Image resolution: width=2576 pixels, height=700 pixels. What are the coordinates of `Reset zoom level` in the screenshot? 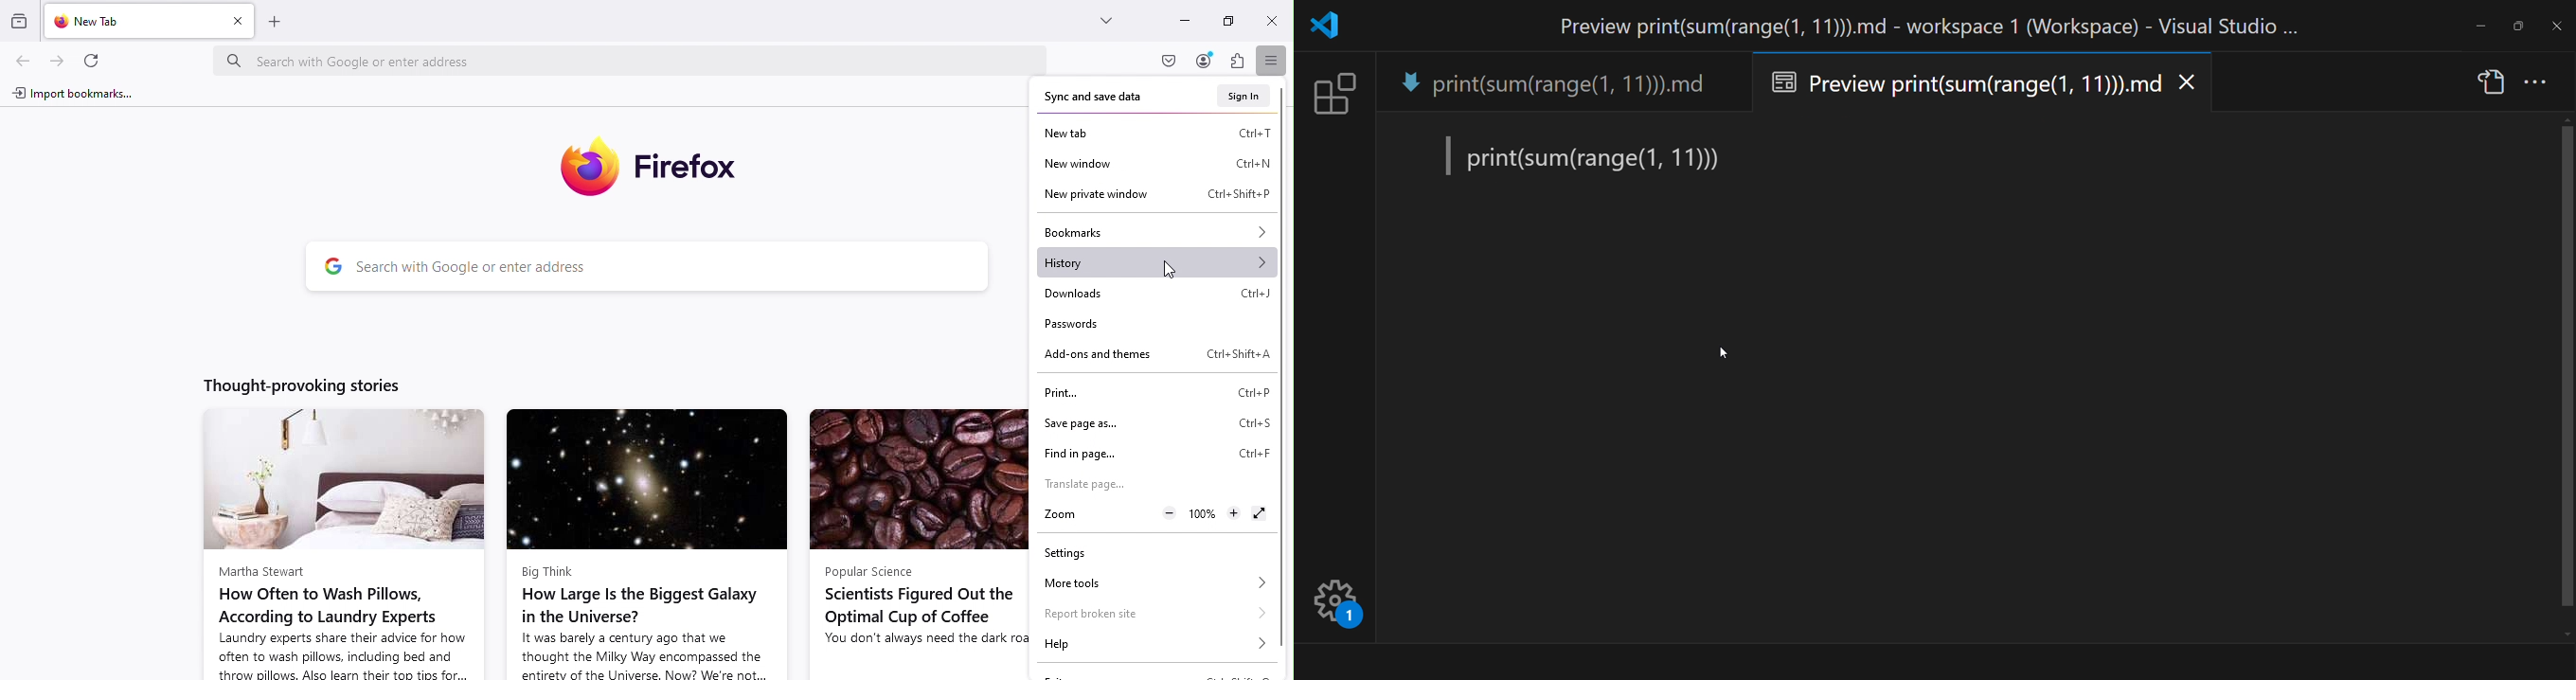 It's located at (1201, 516).